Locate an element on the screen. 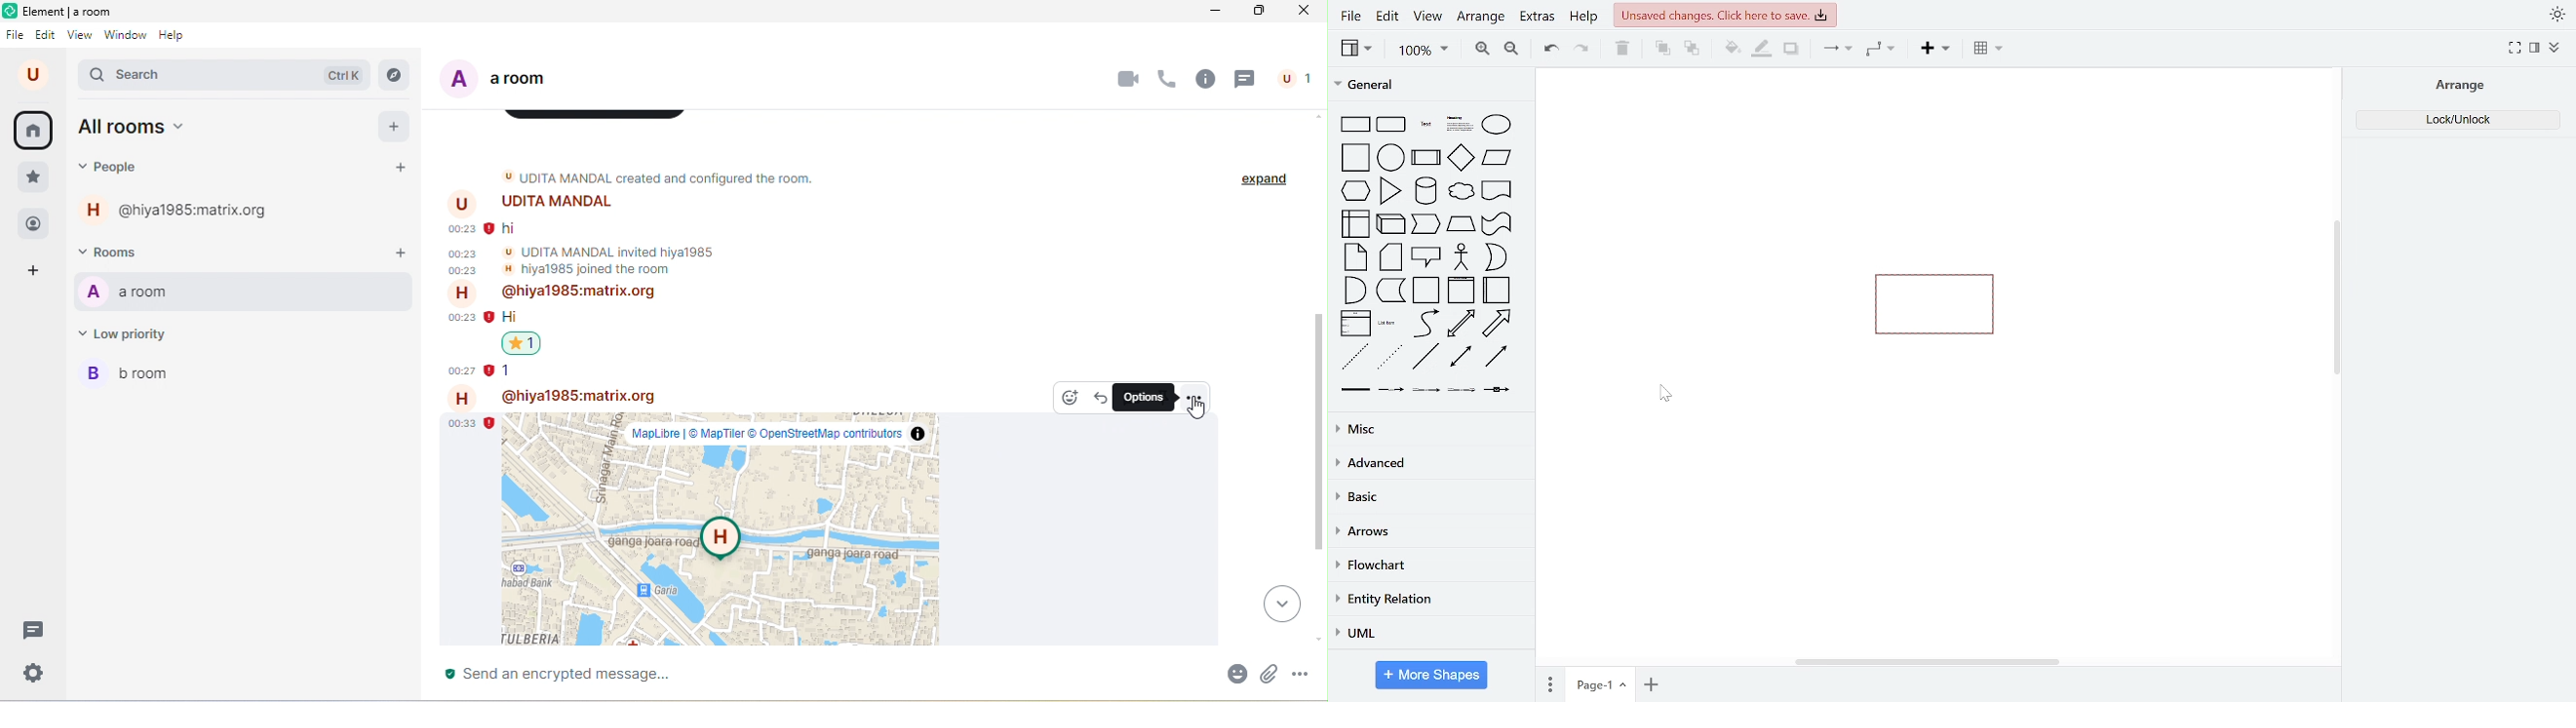 The image size is (2576, 728). more options is located at coordinates (1302, 671).